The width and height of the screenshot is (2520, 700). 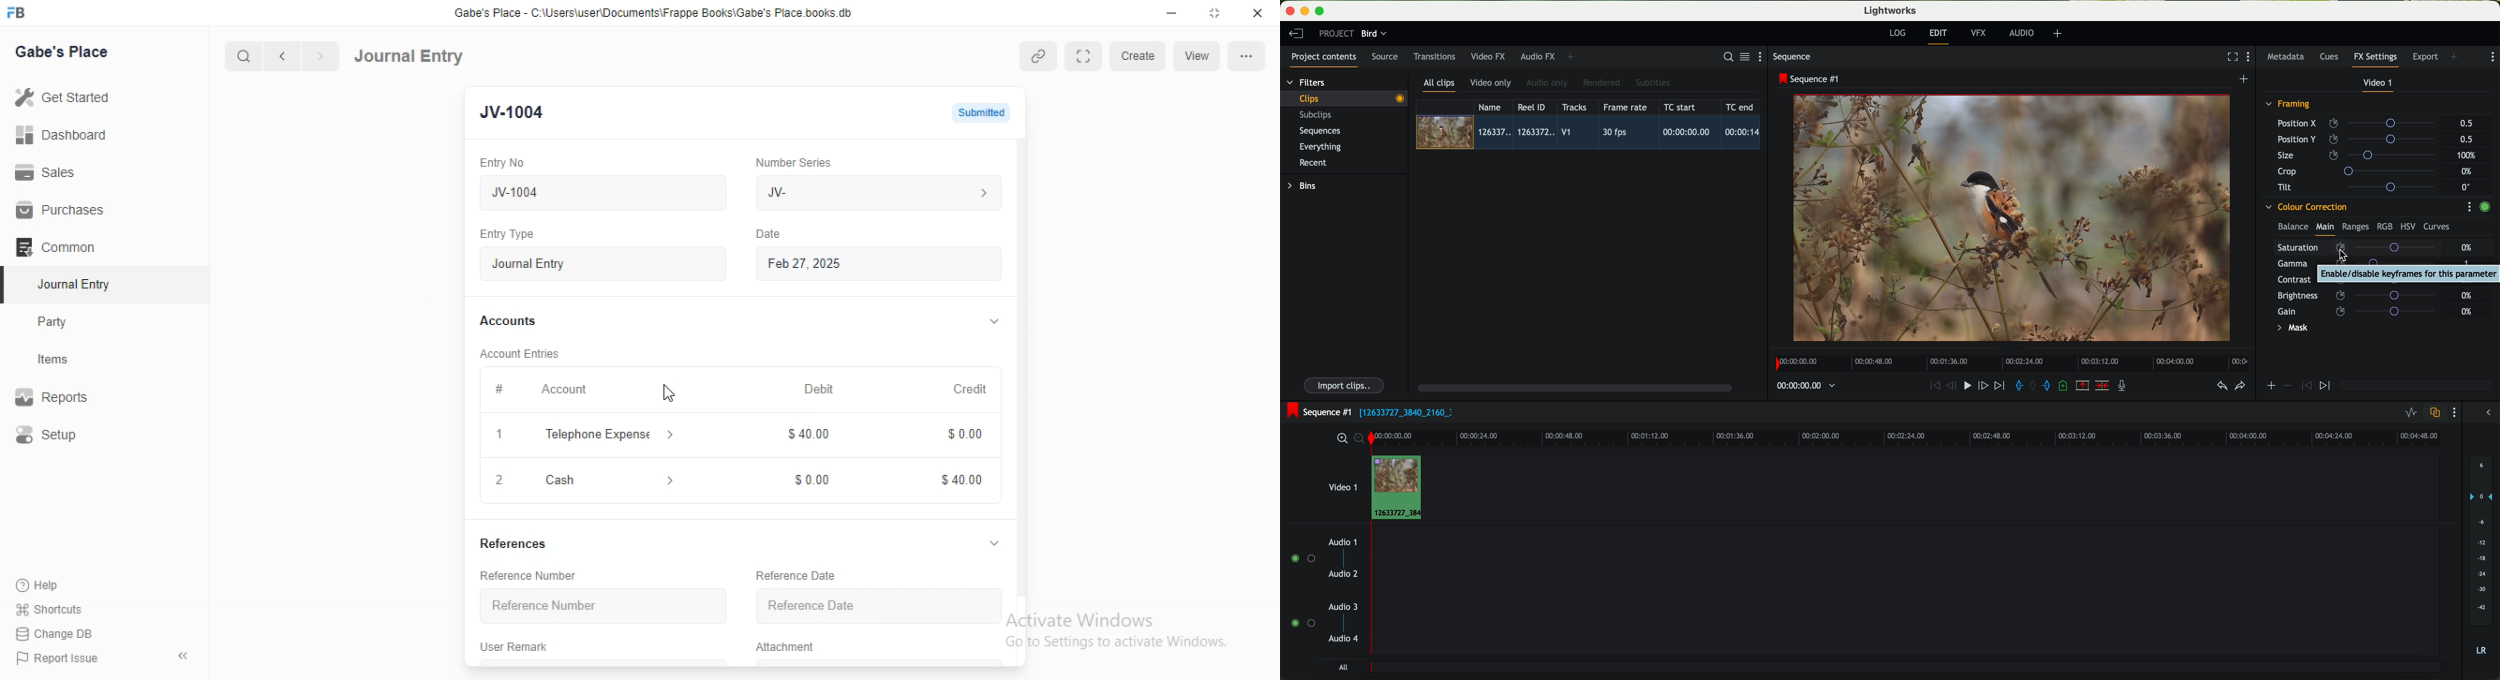 I want to click on size, so click(x=2359, y=155).